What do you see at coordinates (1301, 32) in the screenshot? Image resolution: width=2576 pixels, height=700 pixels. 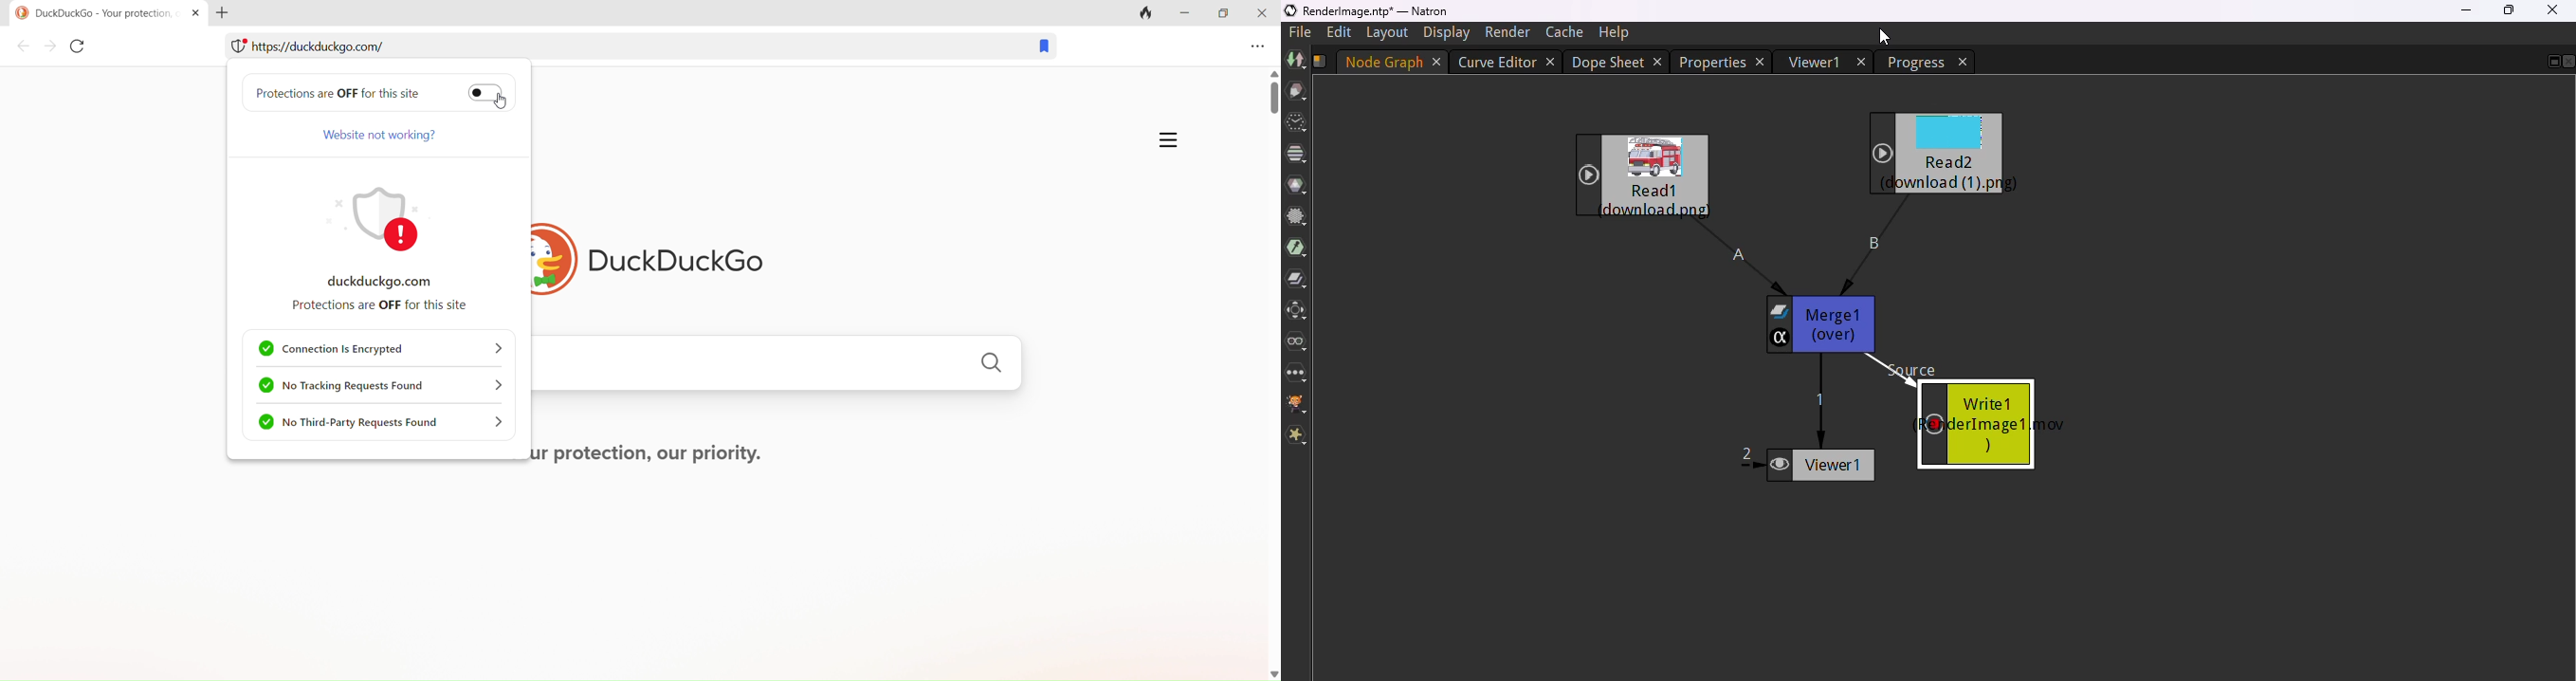 I see `file` at bounding box center [1301, 32].